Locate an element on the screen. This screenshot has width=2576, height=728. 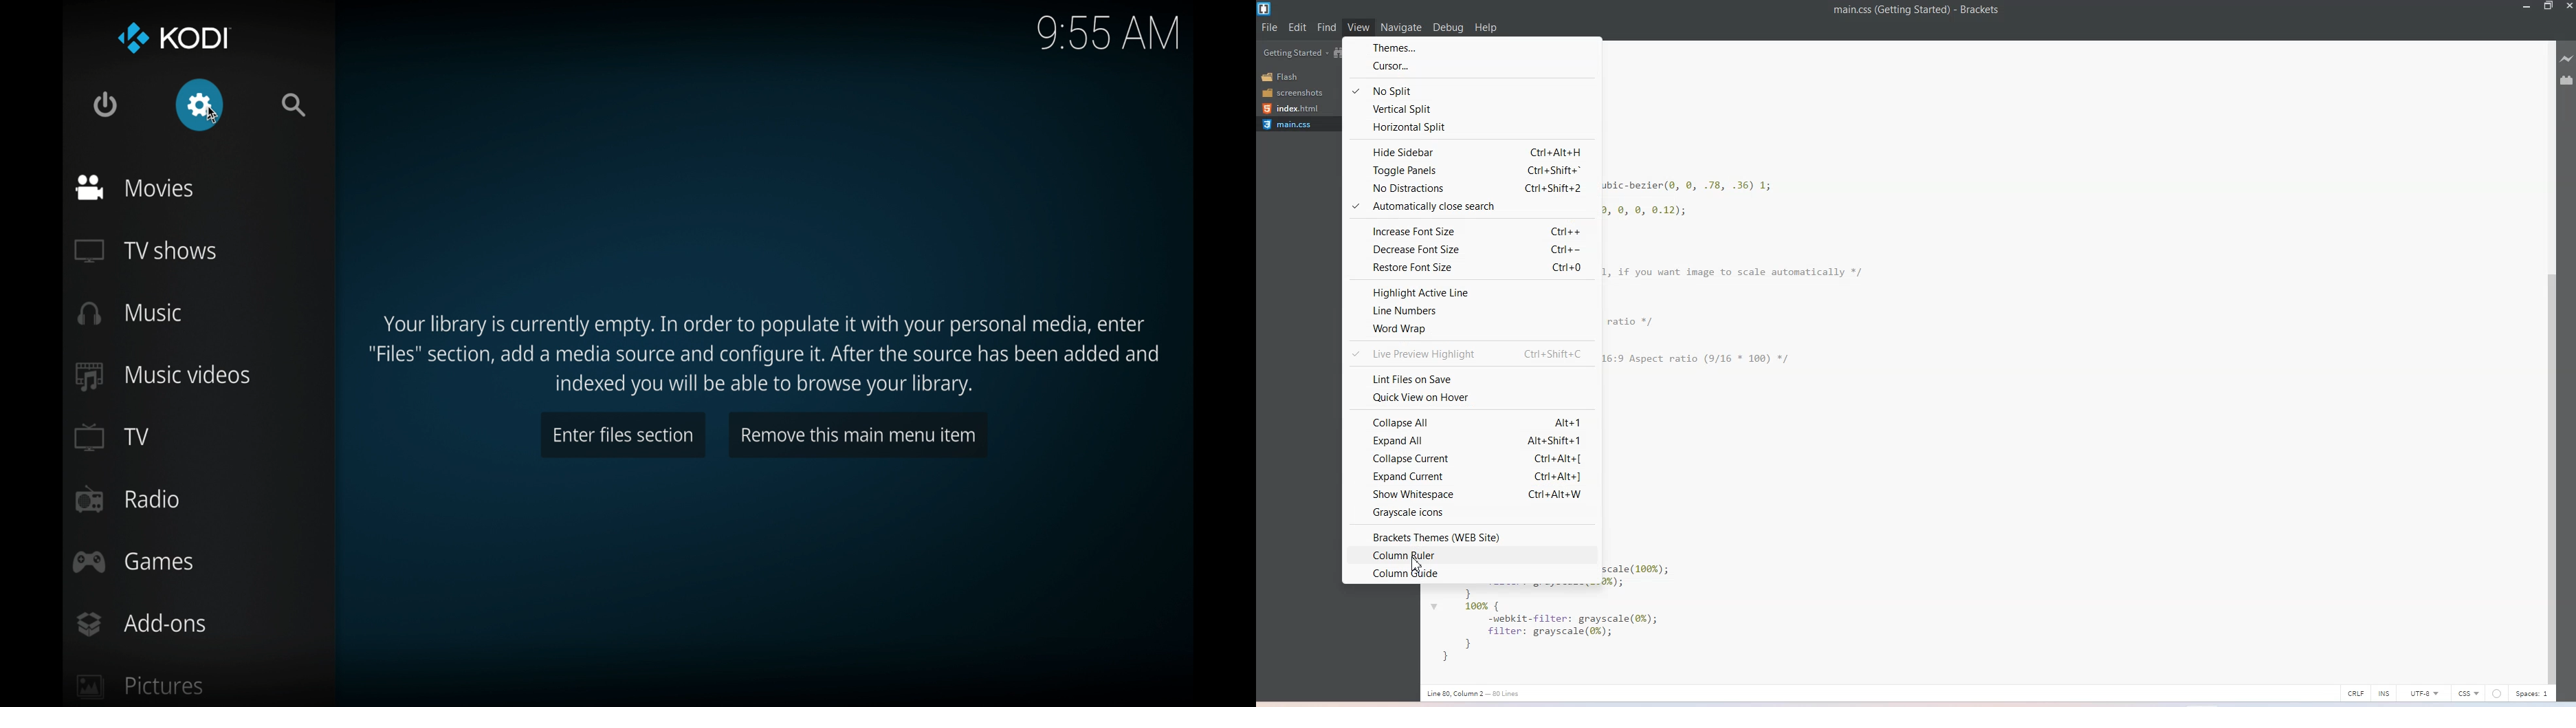
Hide Side Bar is located at coordinates (1471, 151).